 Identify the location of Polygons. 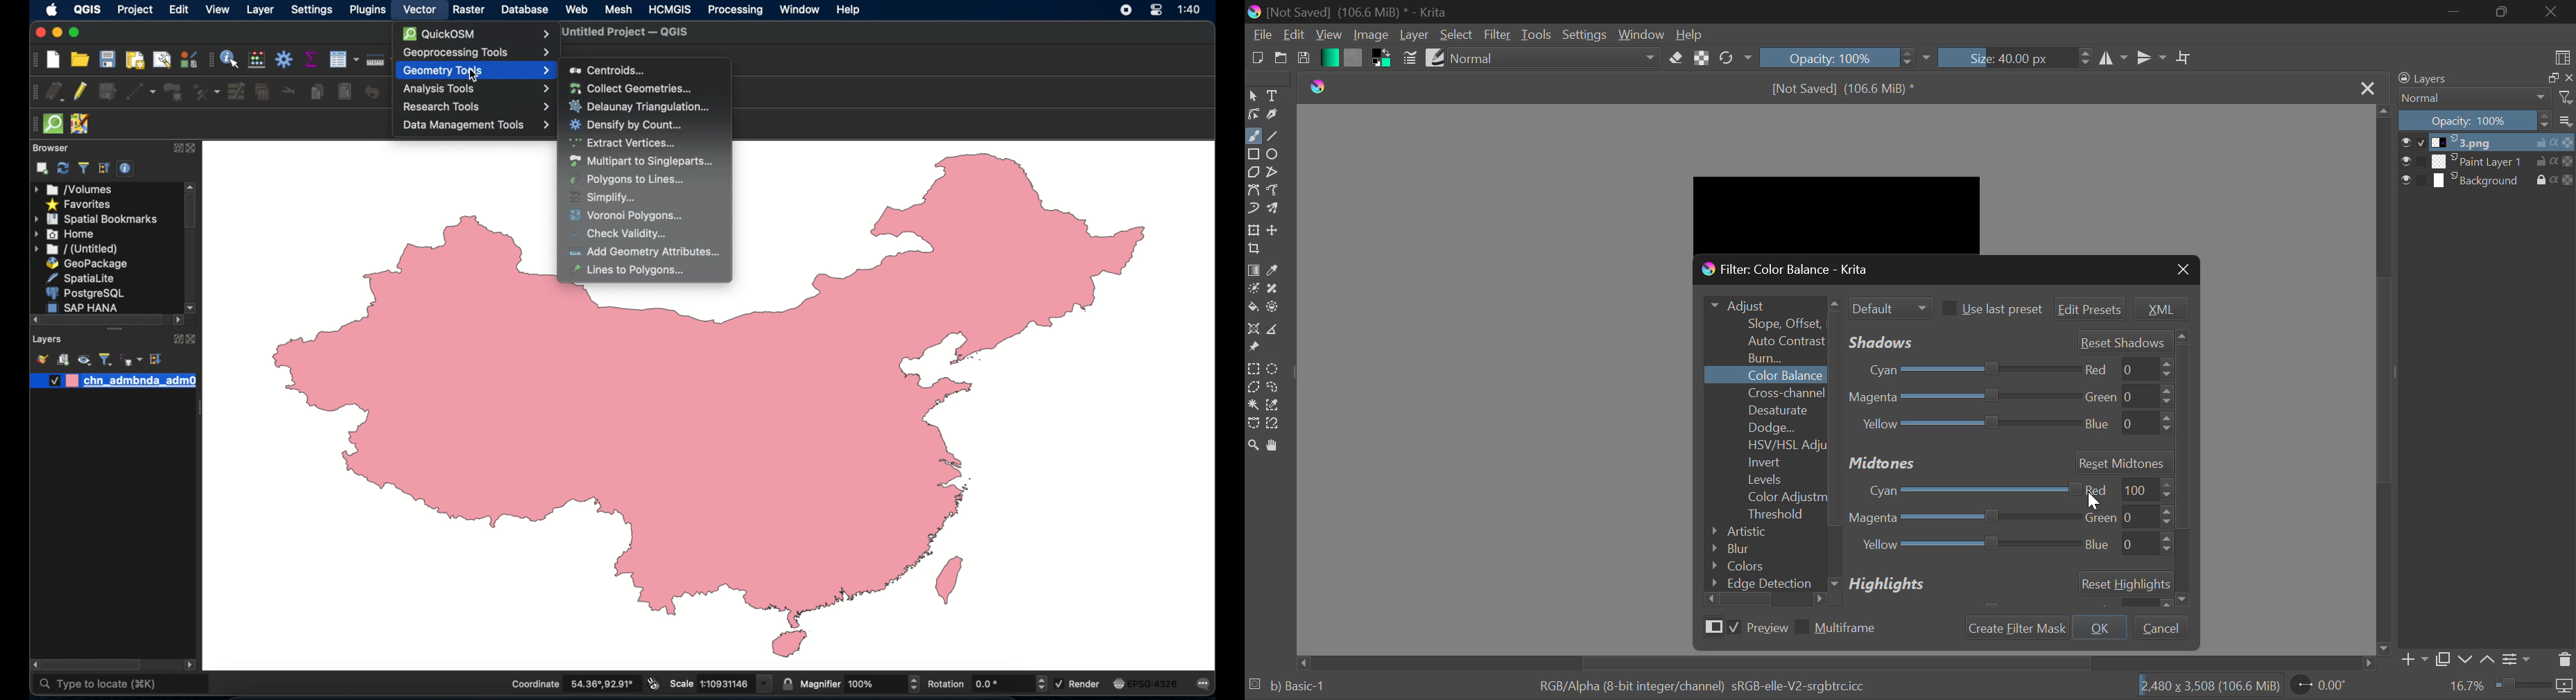
(1253, 173).